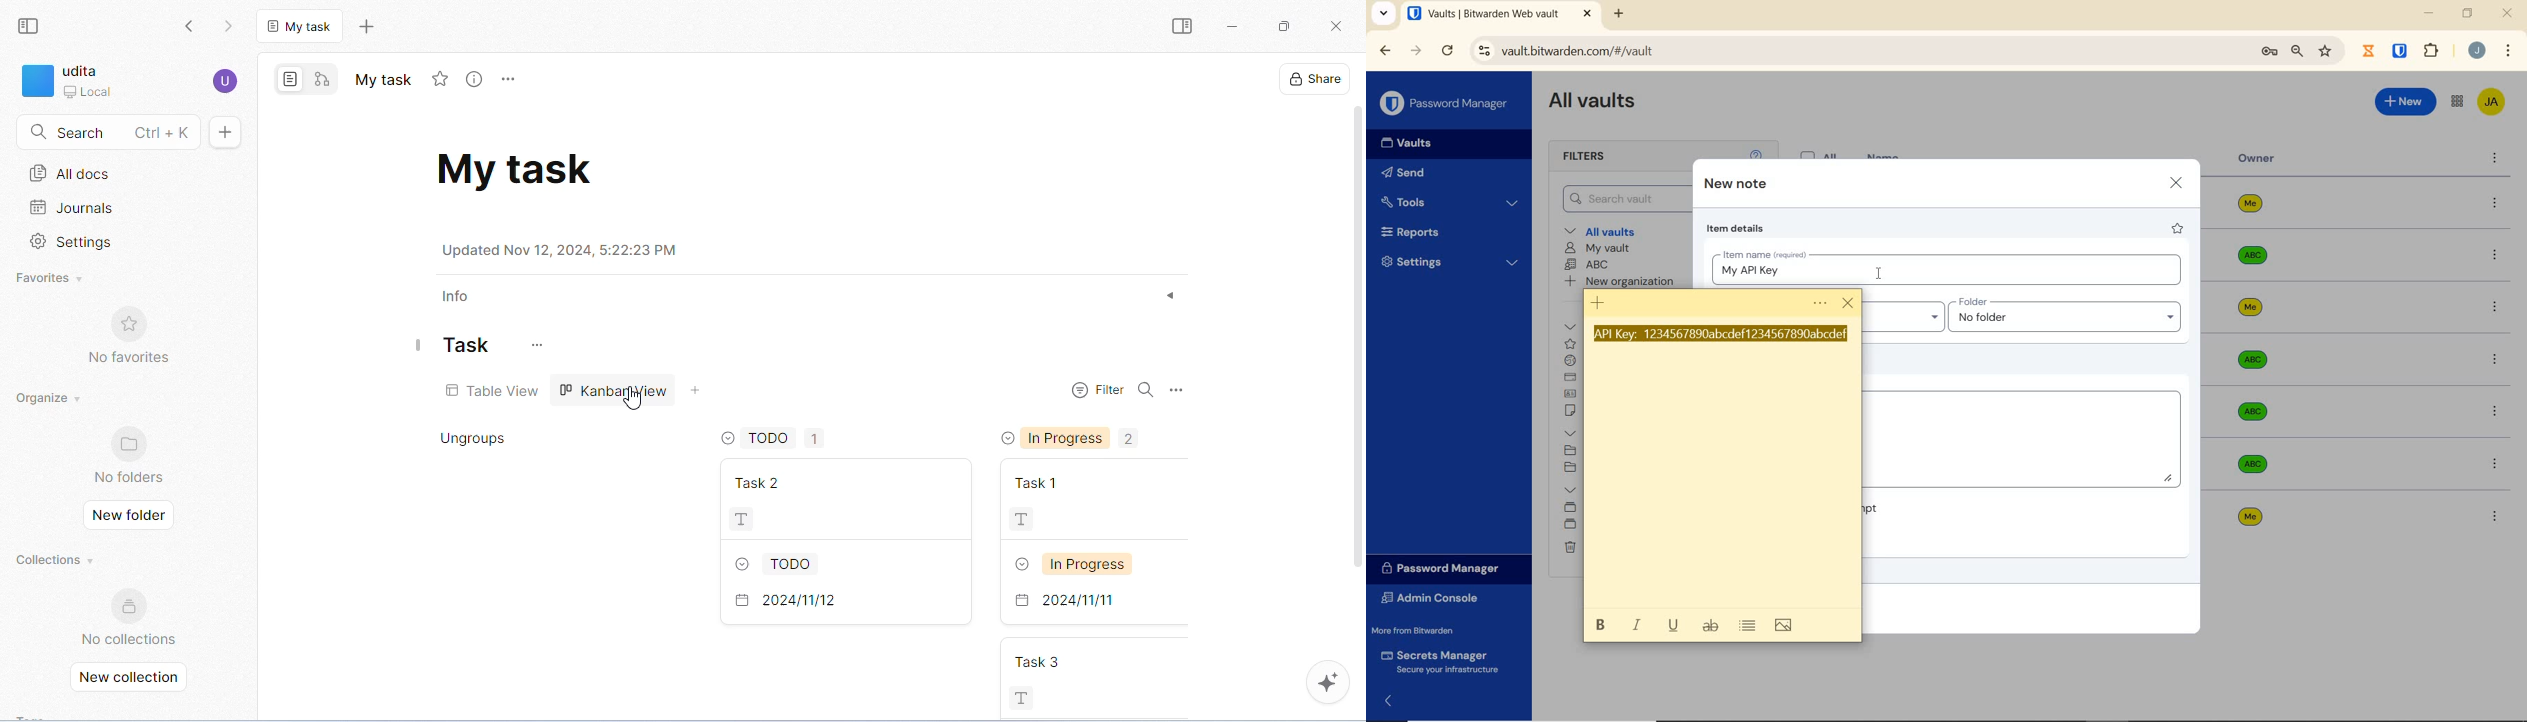  Describe the element at coordinates (226, 80) in the screenshot. I see `account` at that location.